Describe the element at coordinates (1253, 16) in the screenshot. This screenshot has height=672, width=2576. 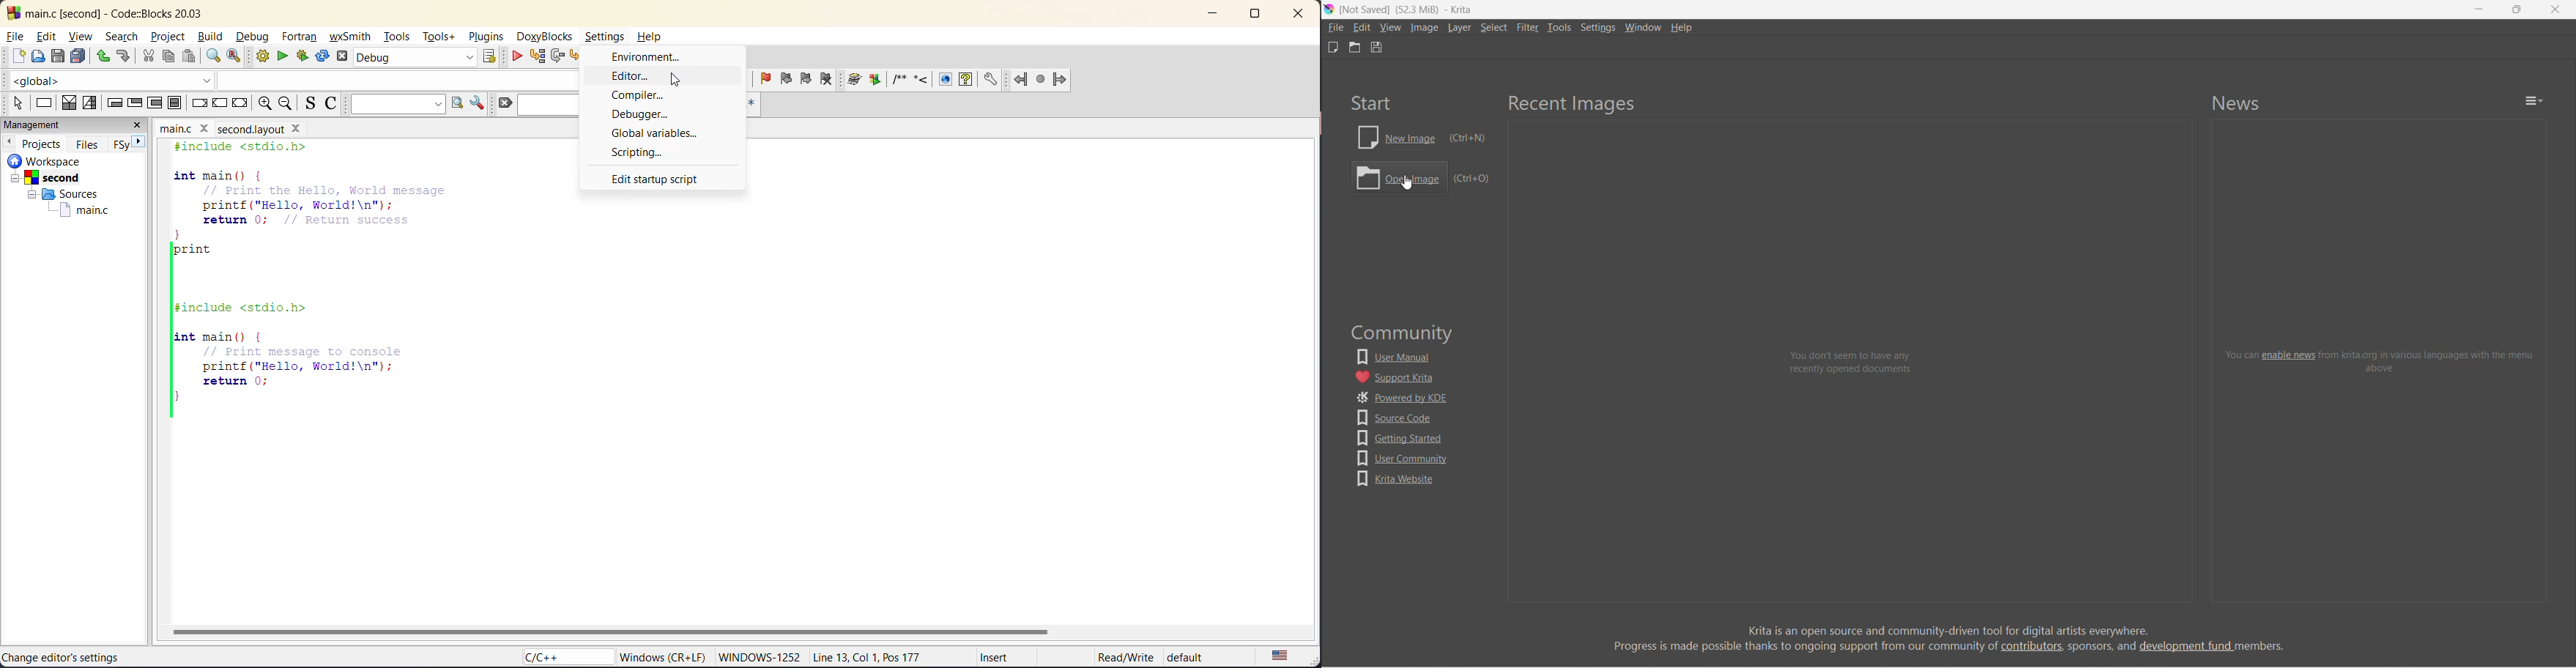
I see `maximize` at that location.